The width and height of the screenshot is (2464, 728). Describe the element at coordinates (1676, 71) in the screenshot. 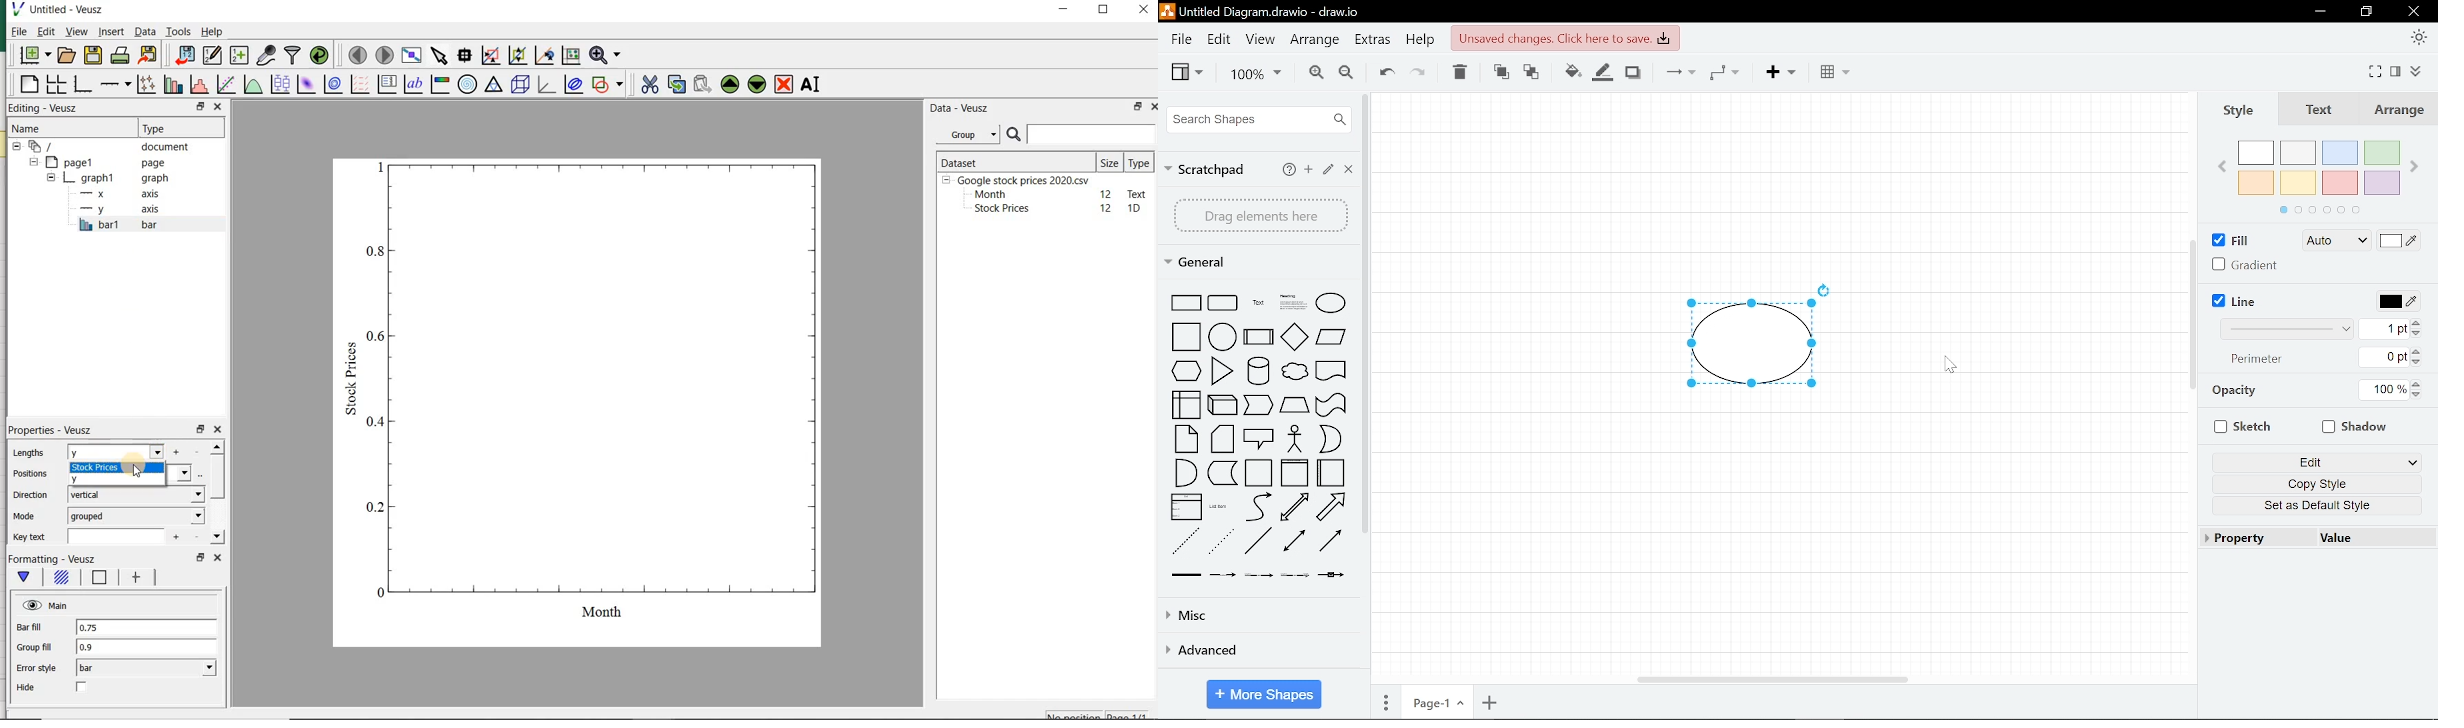

I see `Connector` at that location.